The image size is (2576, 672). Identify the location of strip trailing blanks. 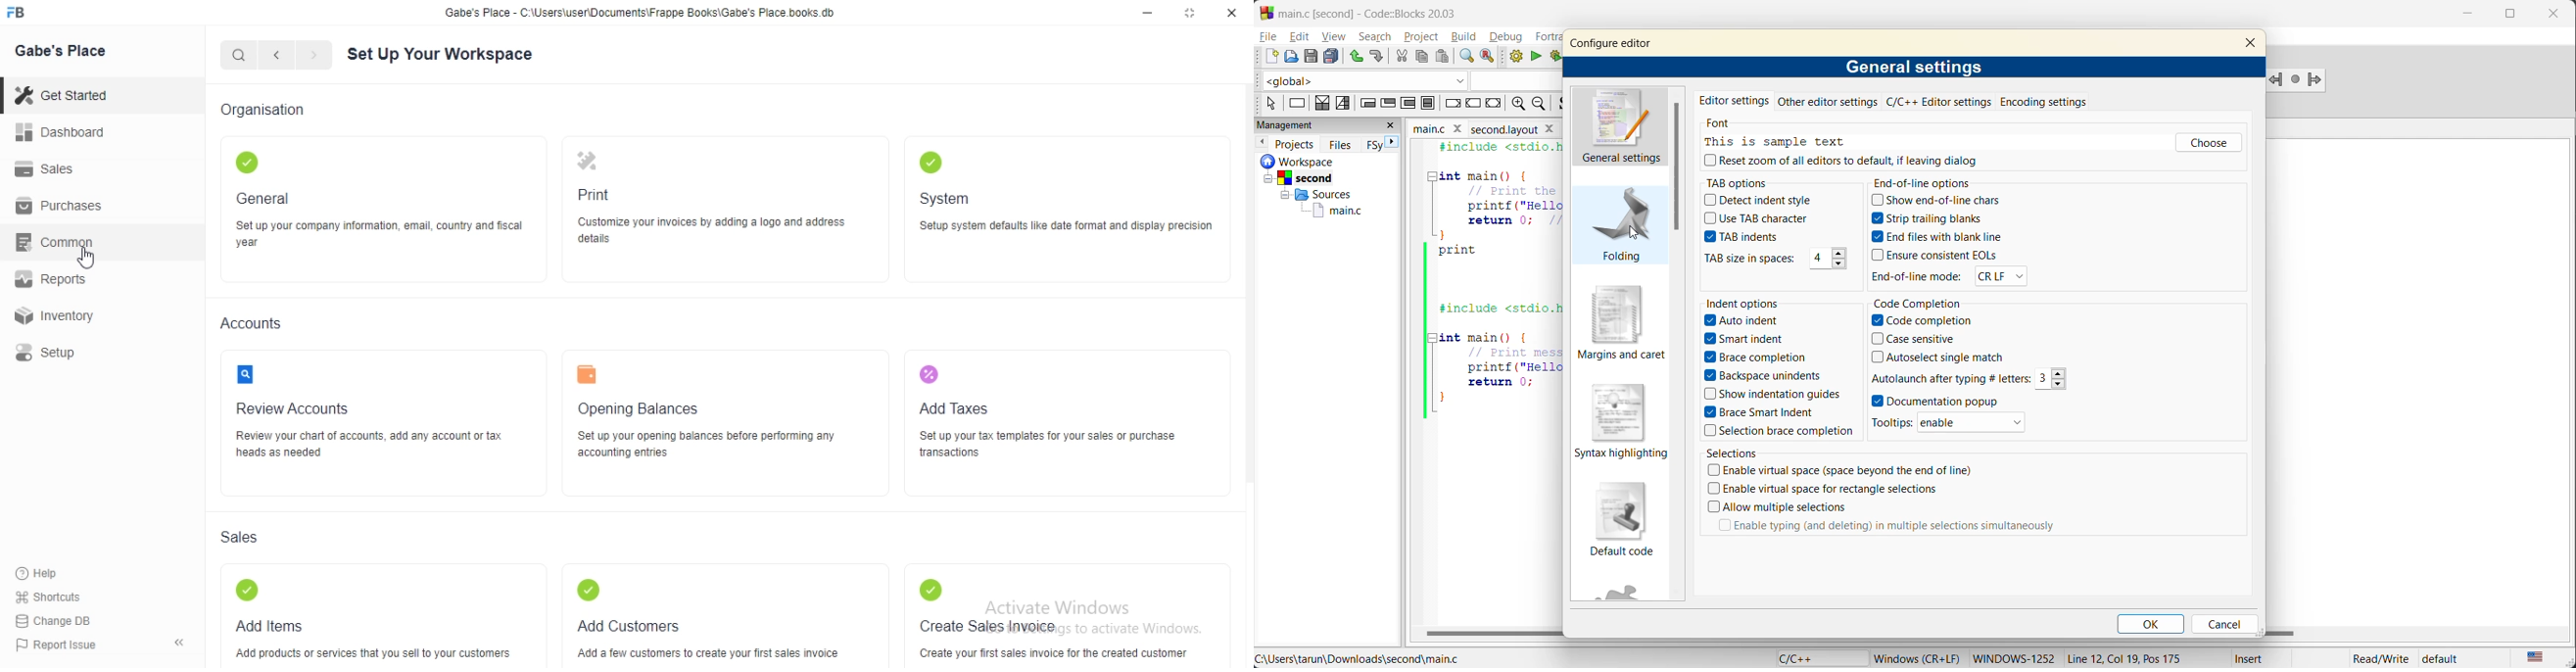
(1938, 219).